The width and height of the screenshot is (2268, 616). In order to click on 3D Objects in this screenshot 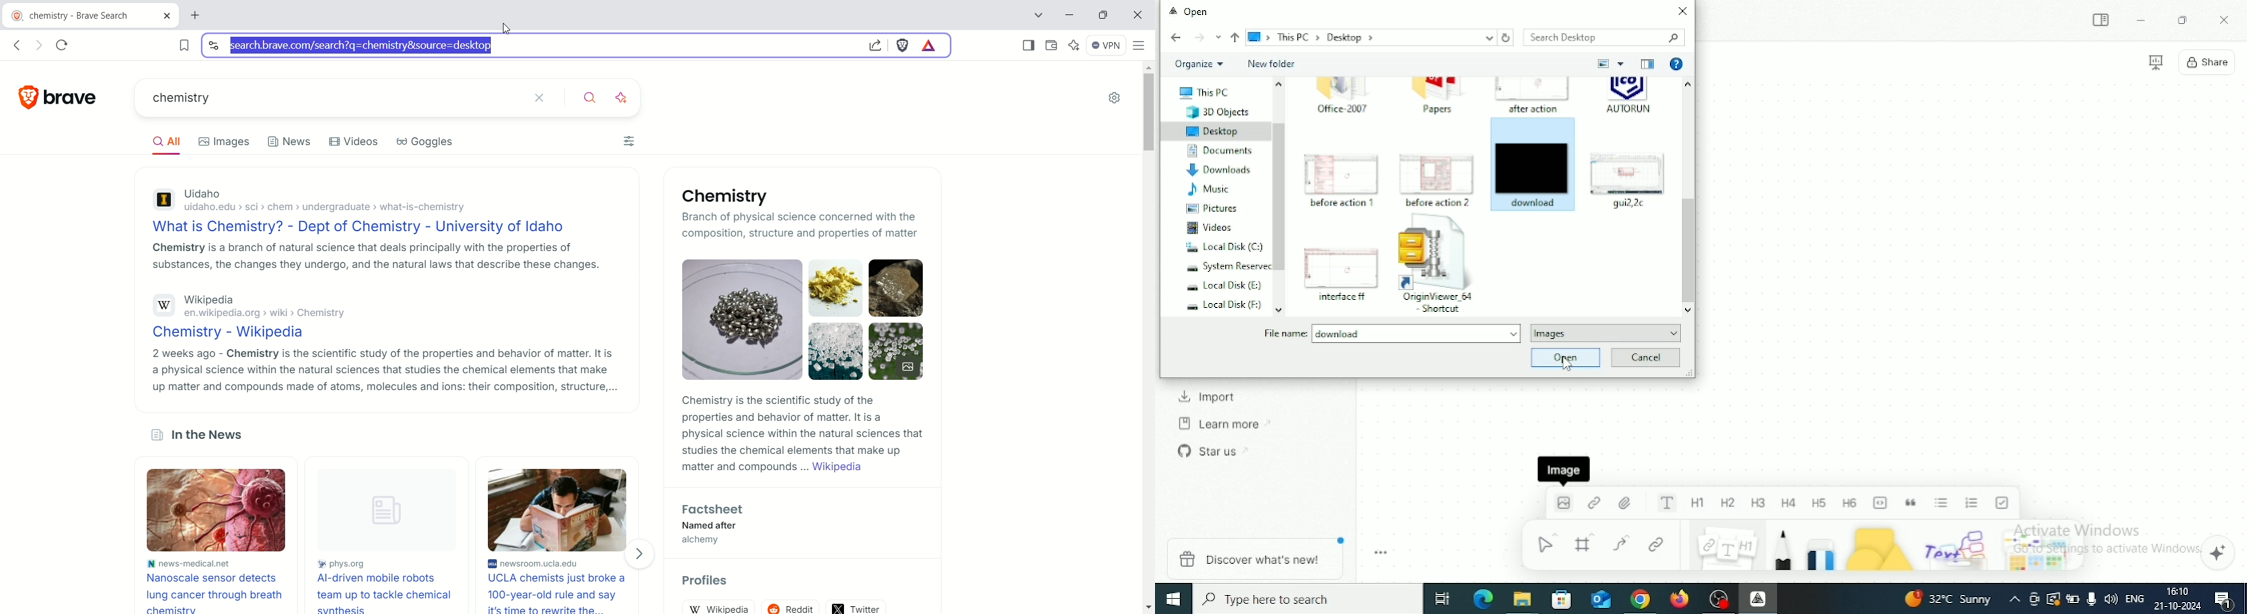, I will do `click(1208, 113)`.